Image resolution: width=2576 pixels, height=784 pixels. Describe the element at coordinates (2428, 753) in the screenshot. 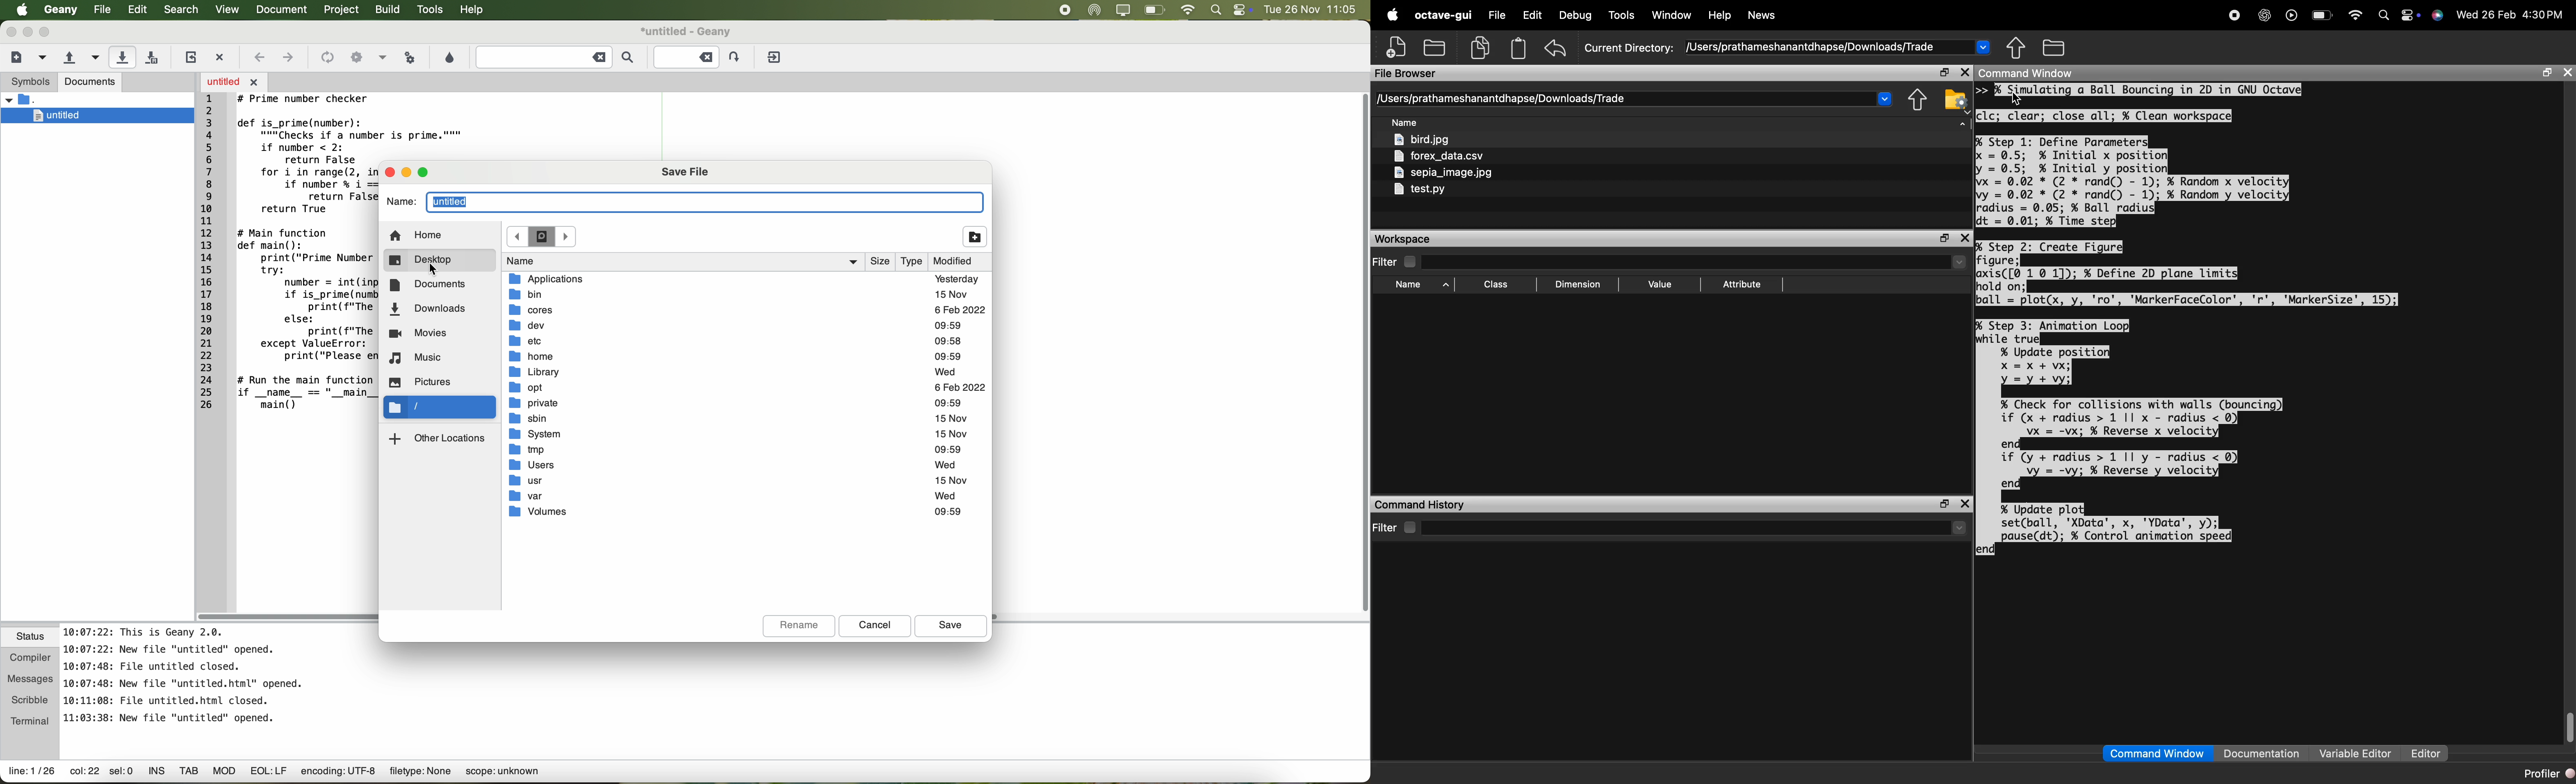

I see `Editor` at that location.